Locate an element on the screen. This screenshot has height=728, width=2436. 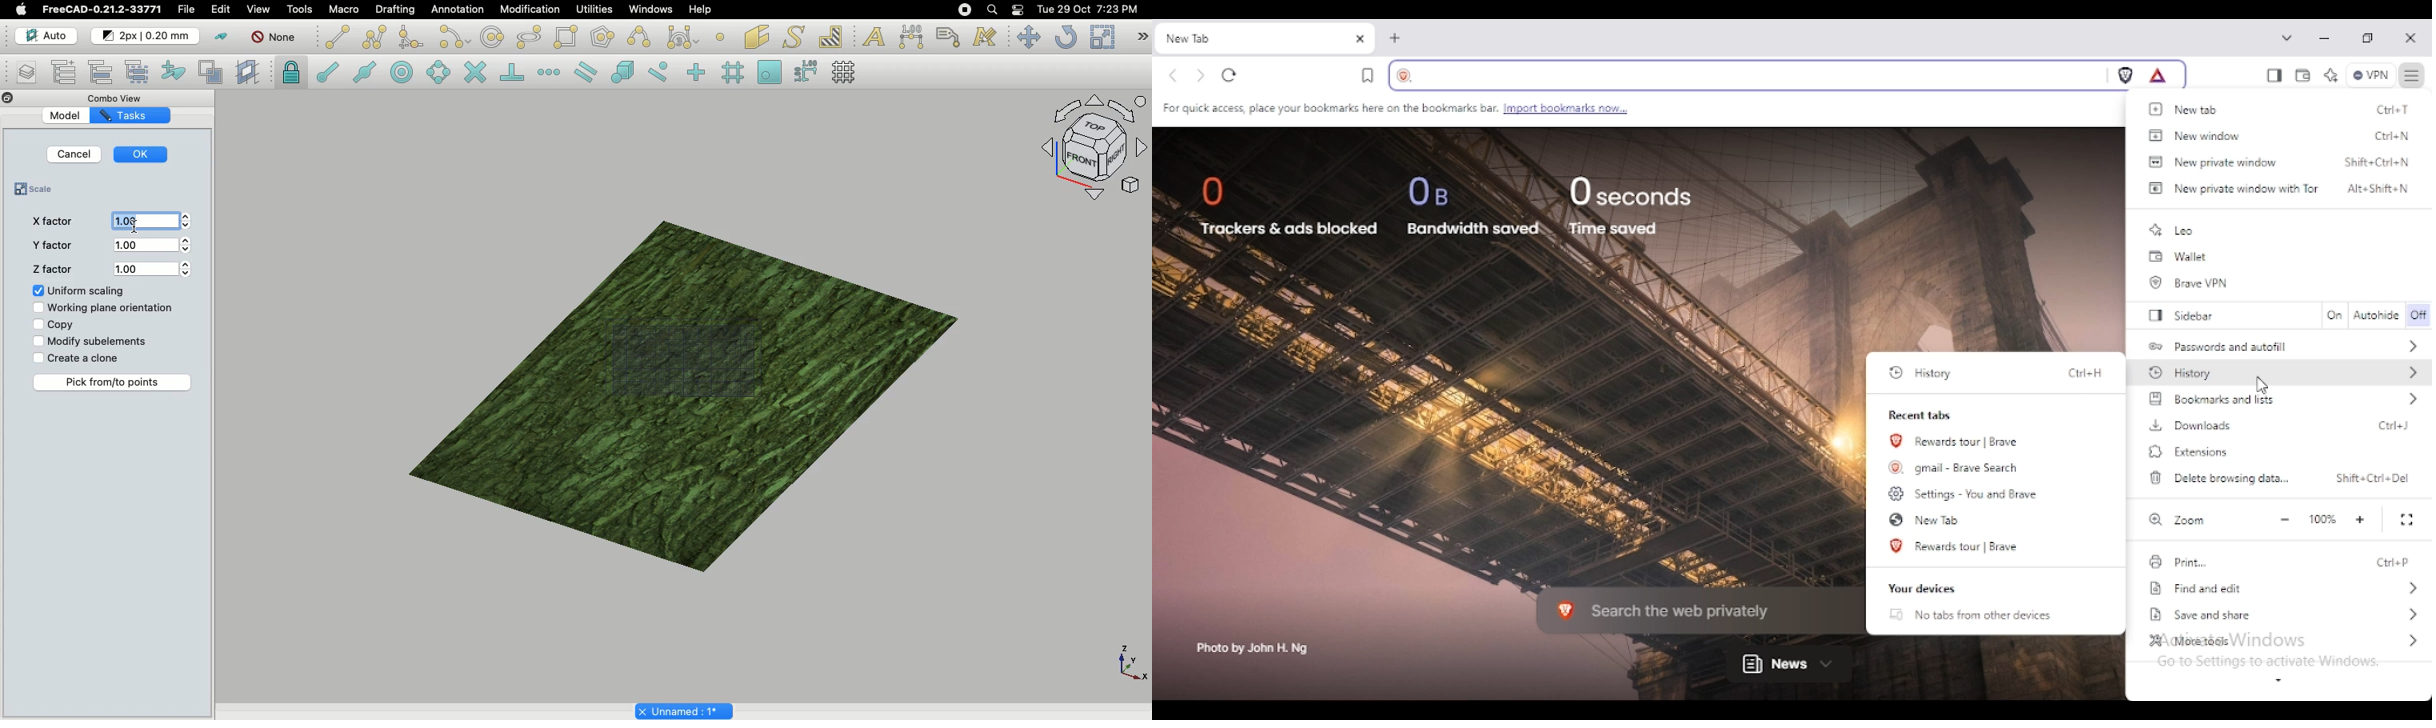
Annotation styles is located at coordinates (984, 38).